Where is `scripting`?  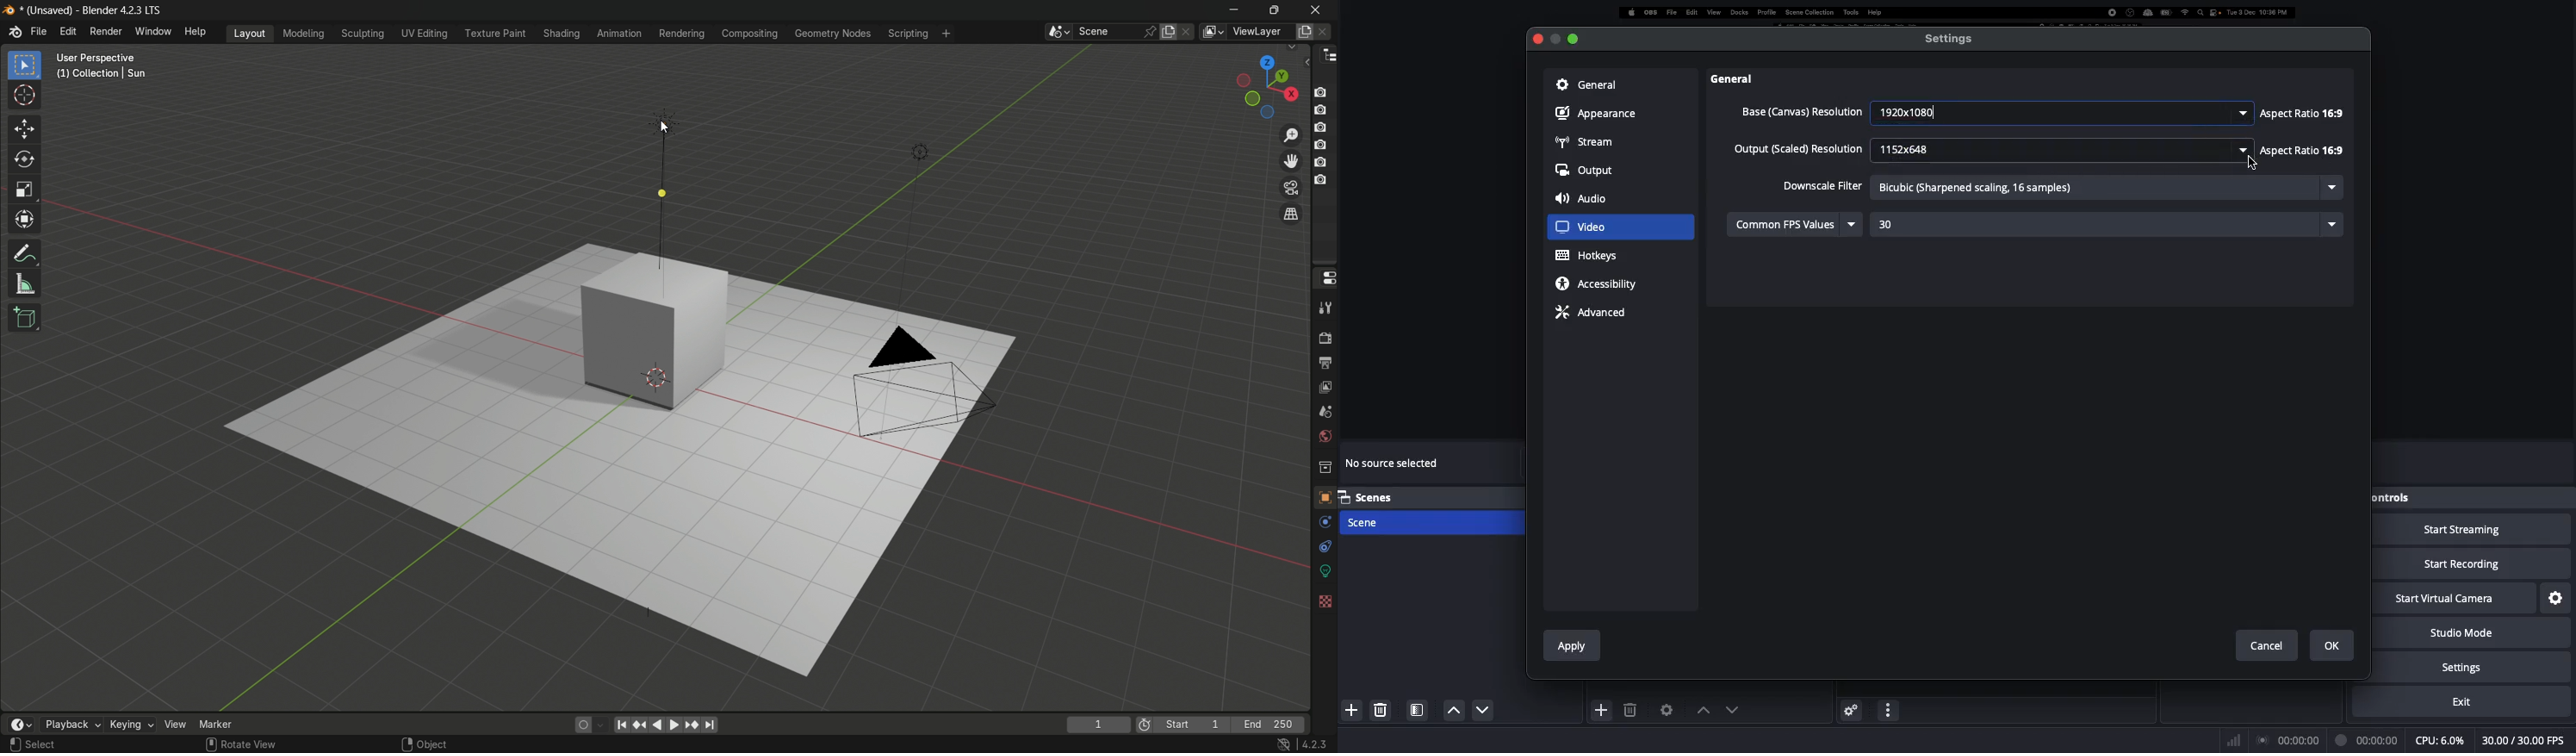
scripting is located at coordinates (908, 33).